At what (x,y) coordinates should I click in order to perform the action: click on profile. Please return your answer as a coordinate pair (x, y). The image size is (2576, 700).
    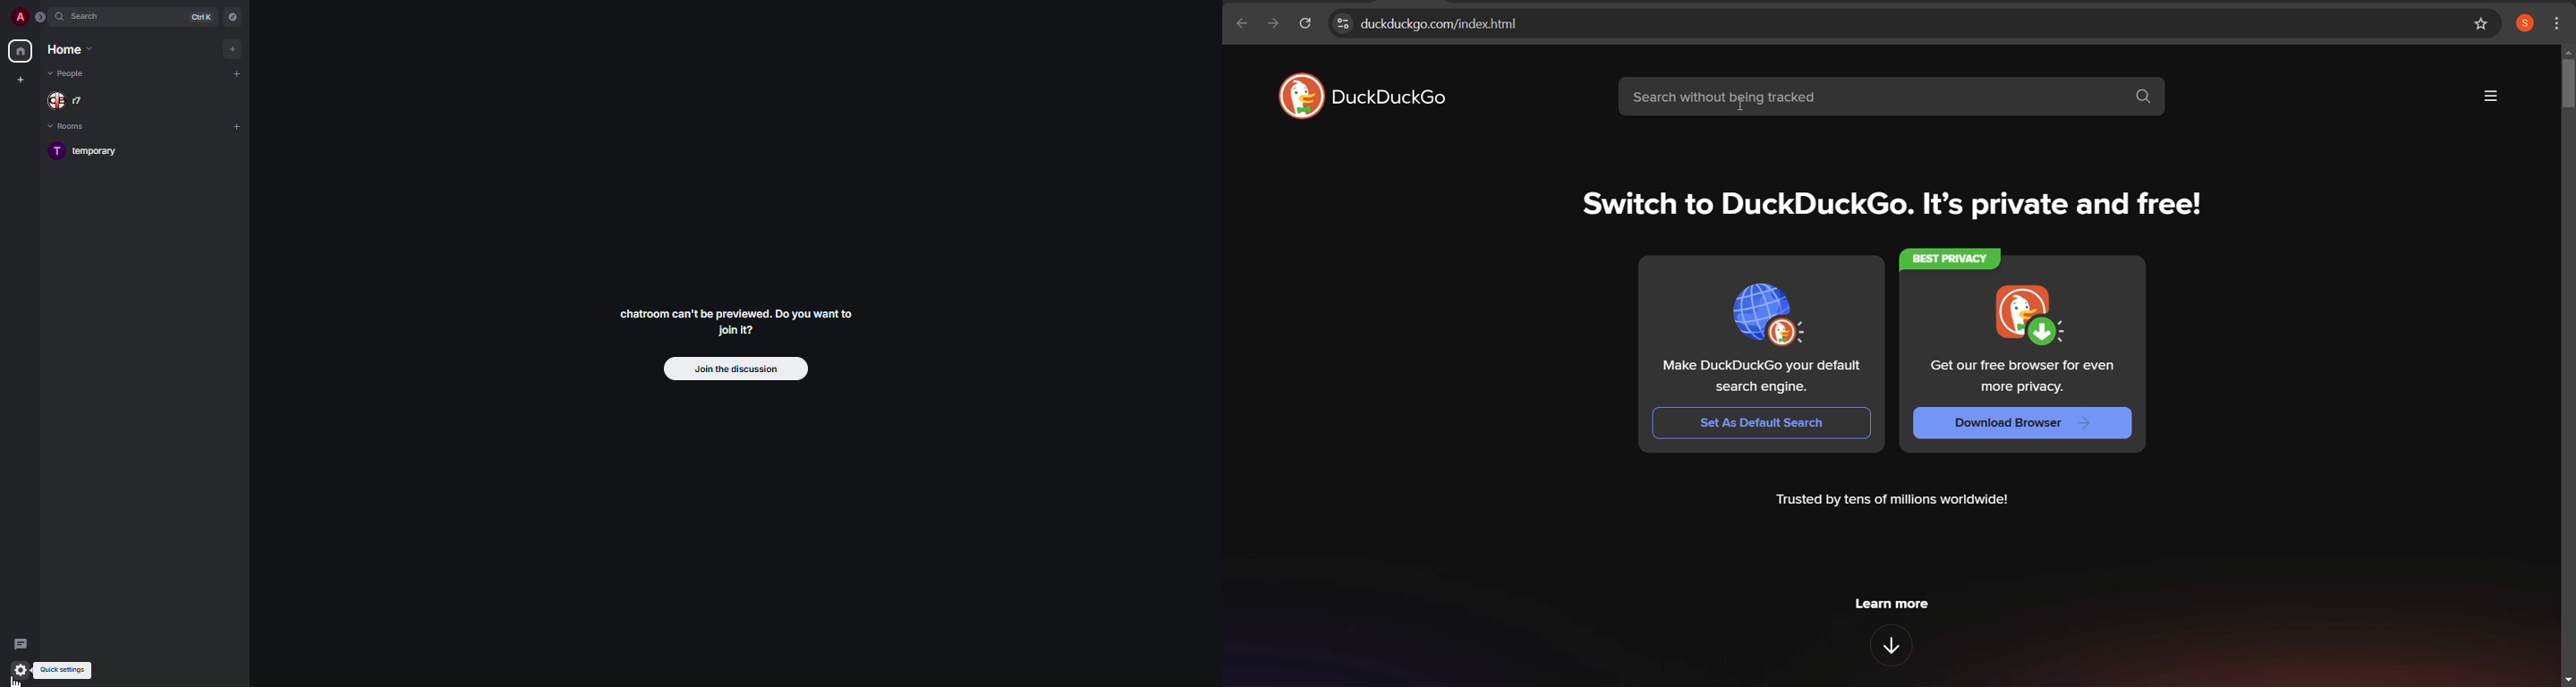
    Looking at the image, I should click on (17, 17).